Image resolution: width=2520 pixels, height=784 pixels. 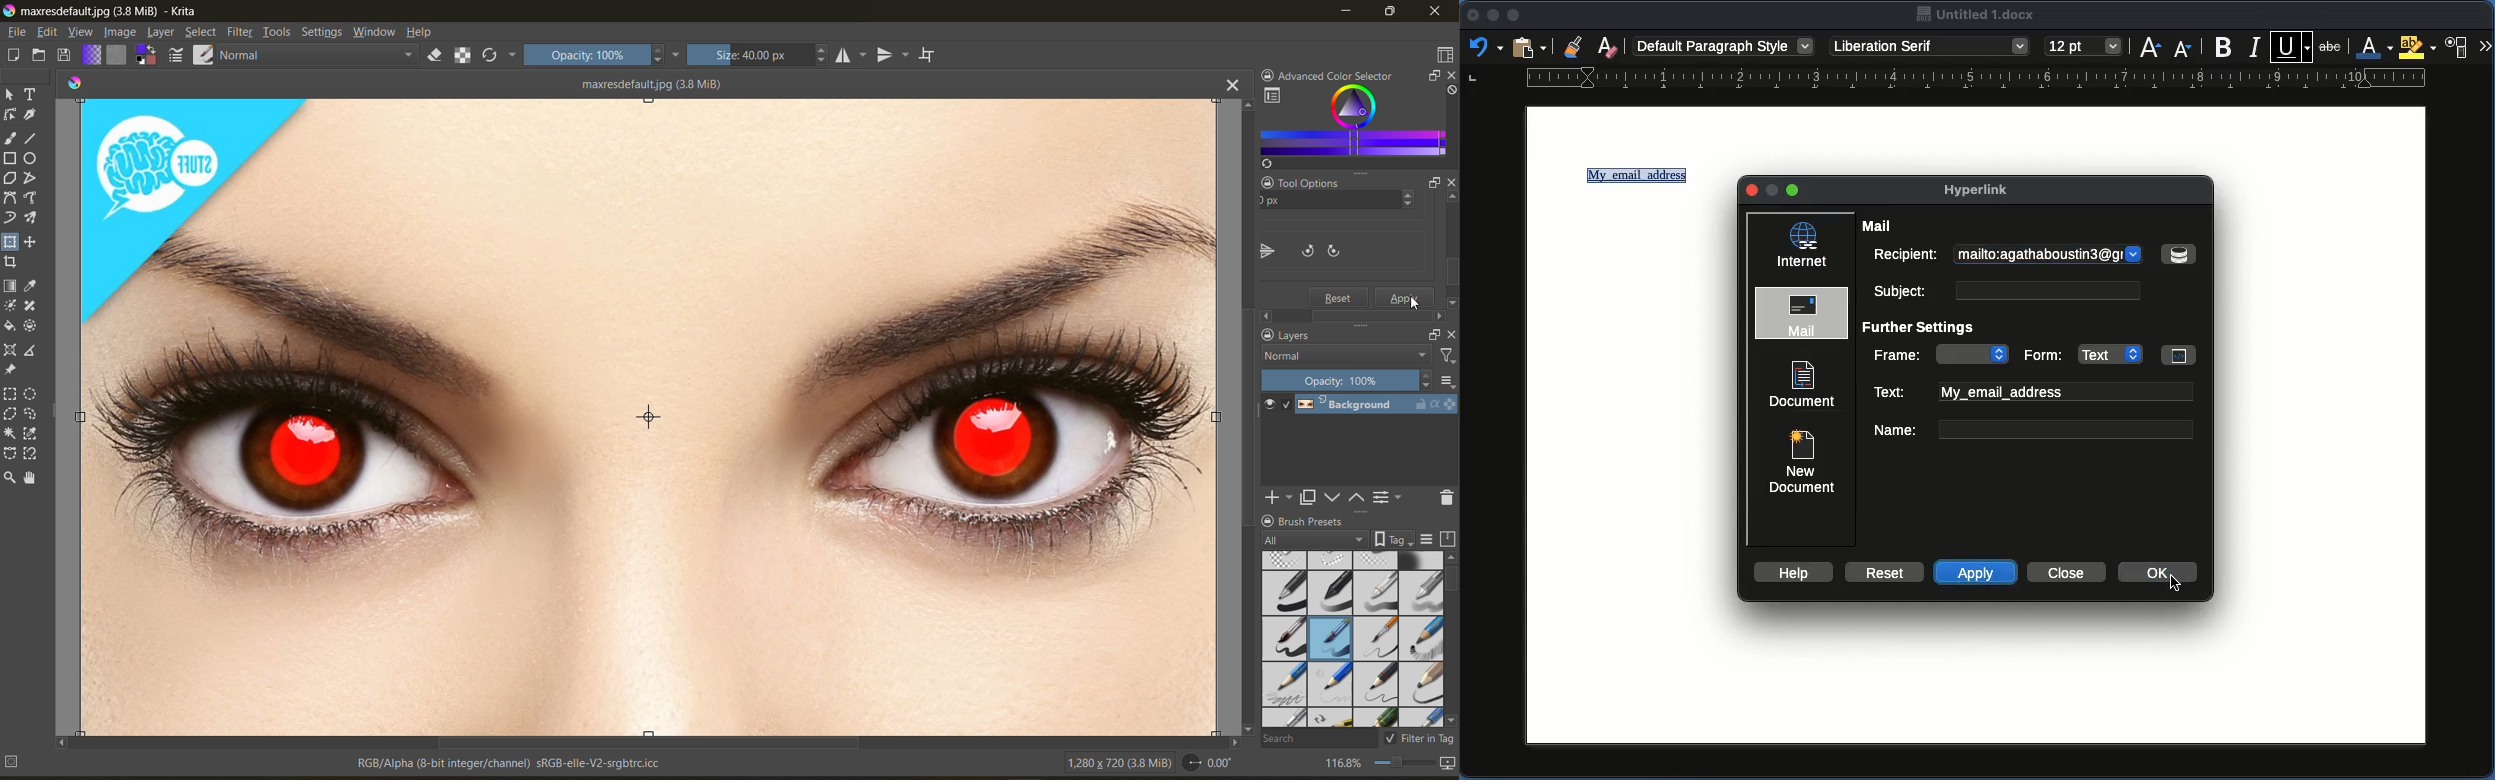 I want to click on tag, so click(x=1314, y=538).